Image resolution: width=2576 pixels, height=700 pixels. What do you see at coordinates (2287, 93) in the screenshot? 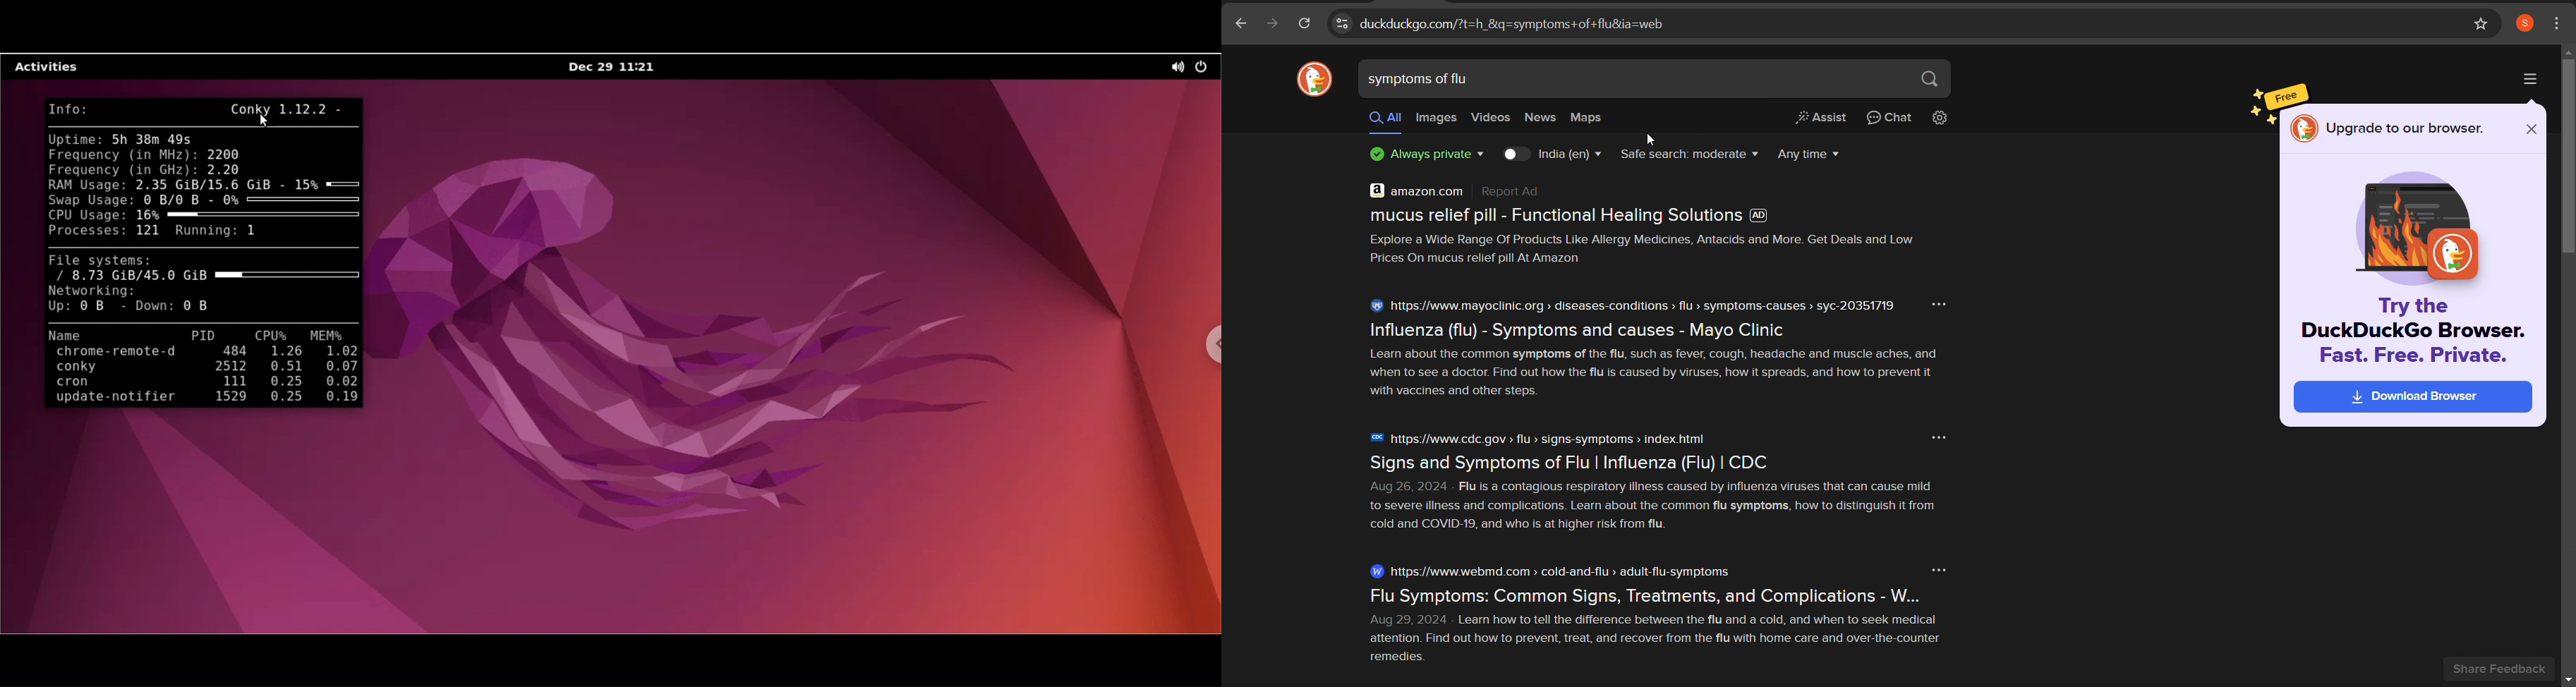
I see `free` at bounding box center [2287, 93].